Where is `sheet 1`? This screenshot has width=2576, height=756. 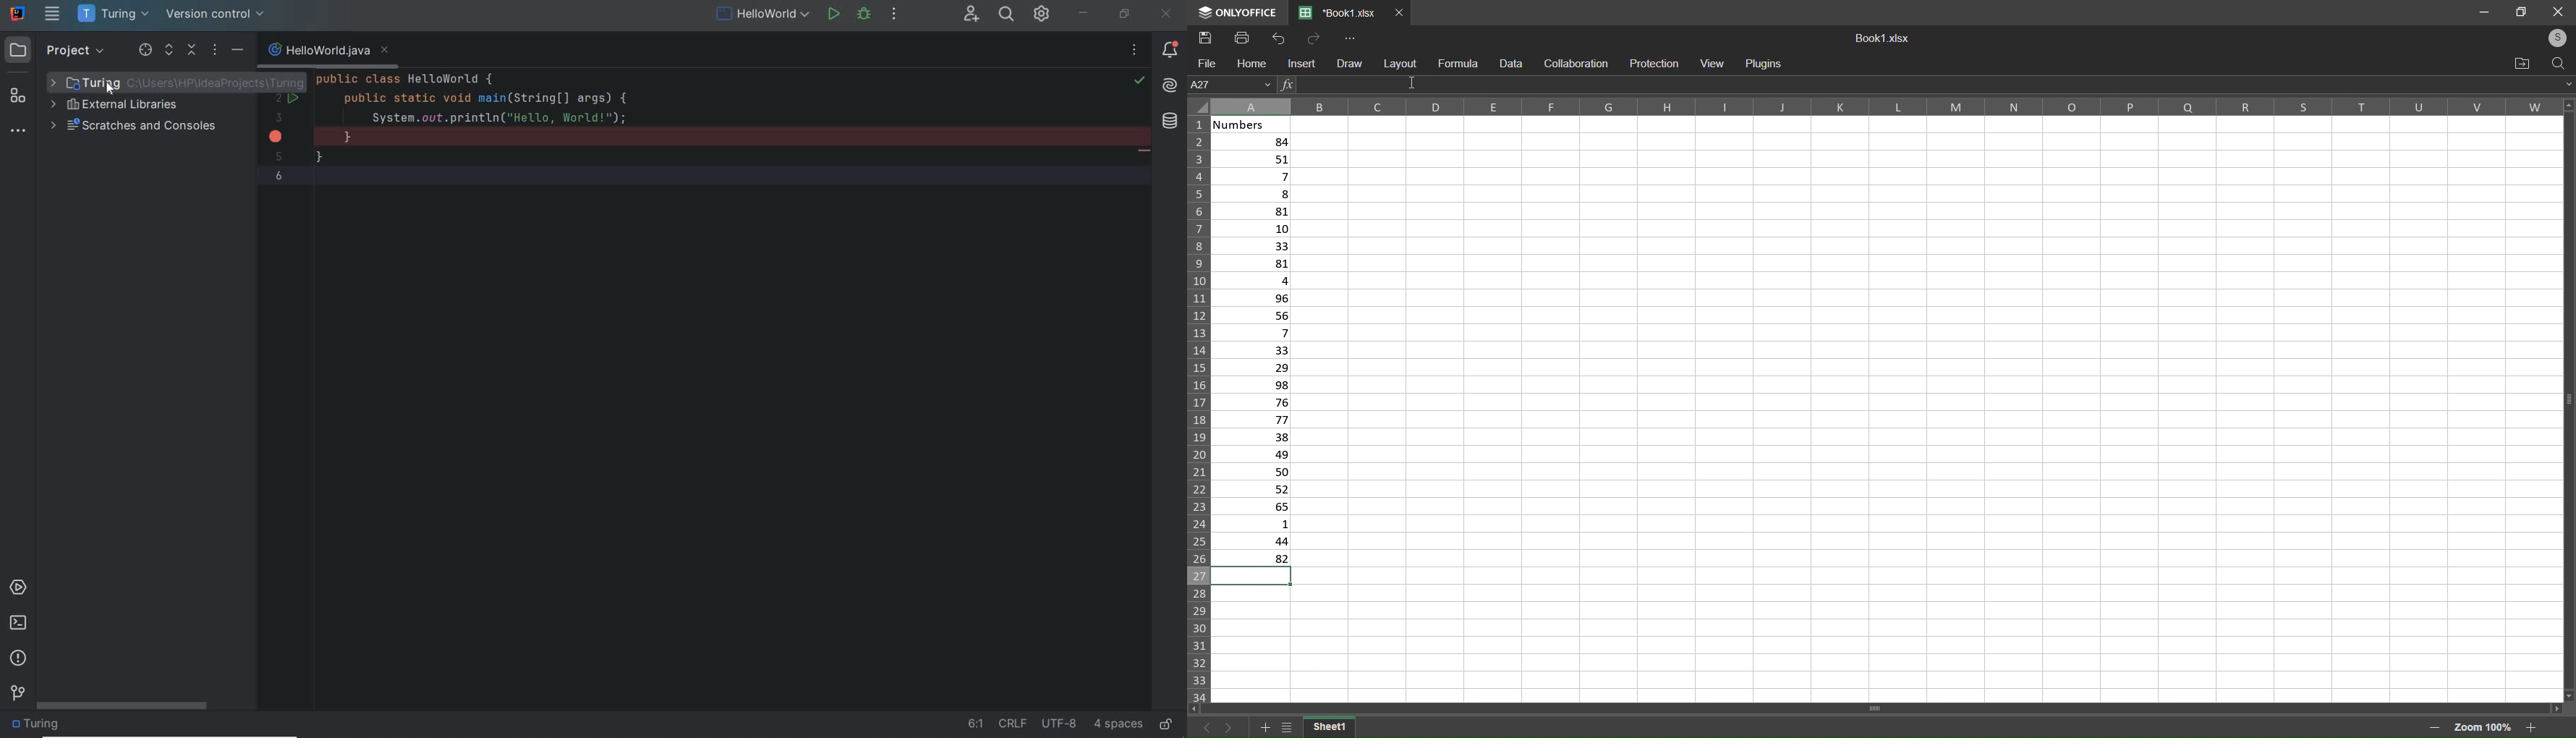
sheet 1 is located at coordinates (1333, 727).